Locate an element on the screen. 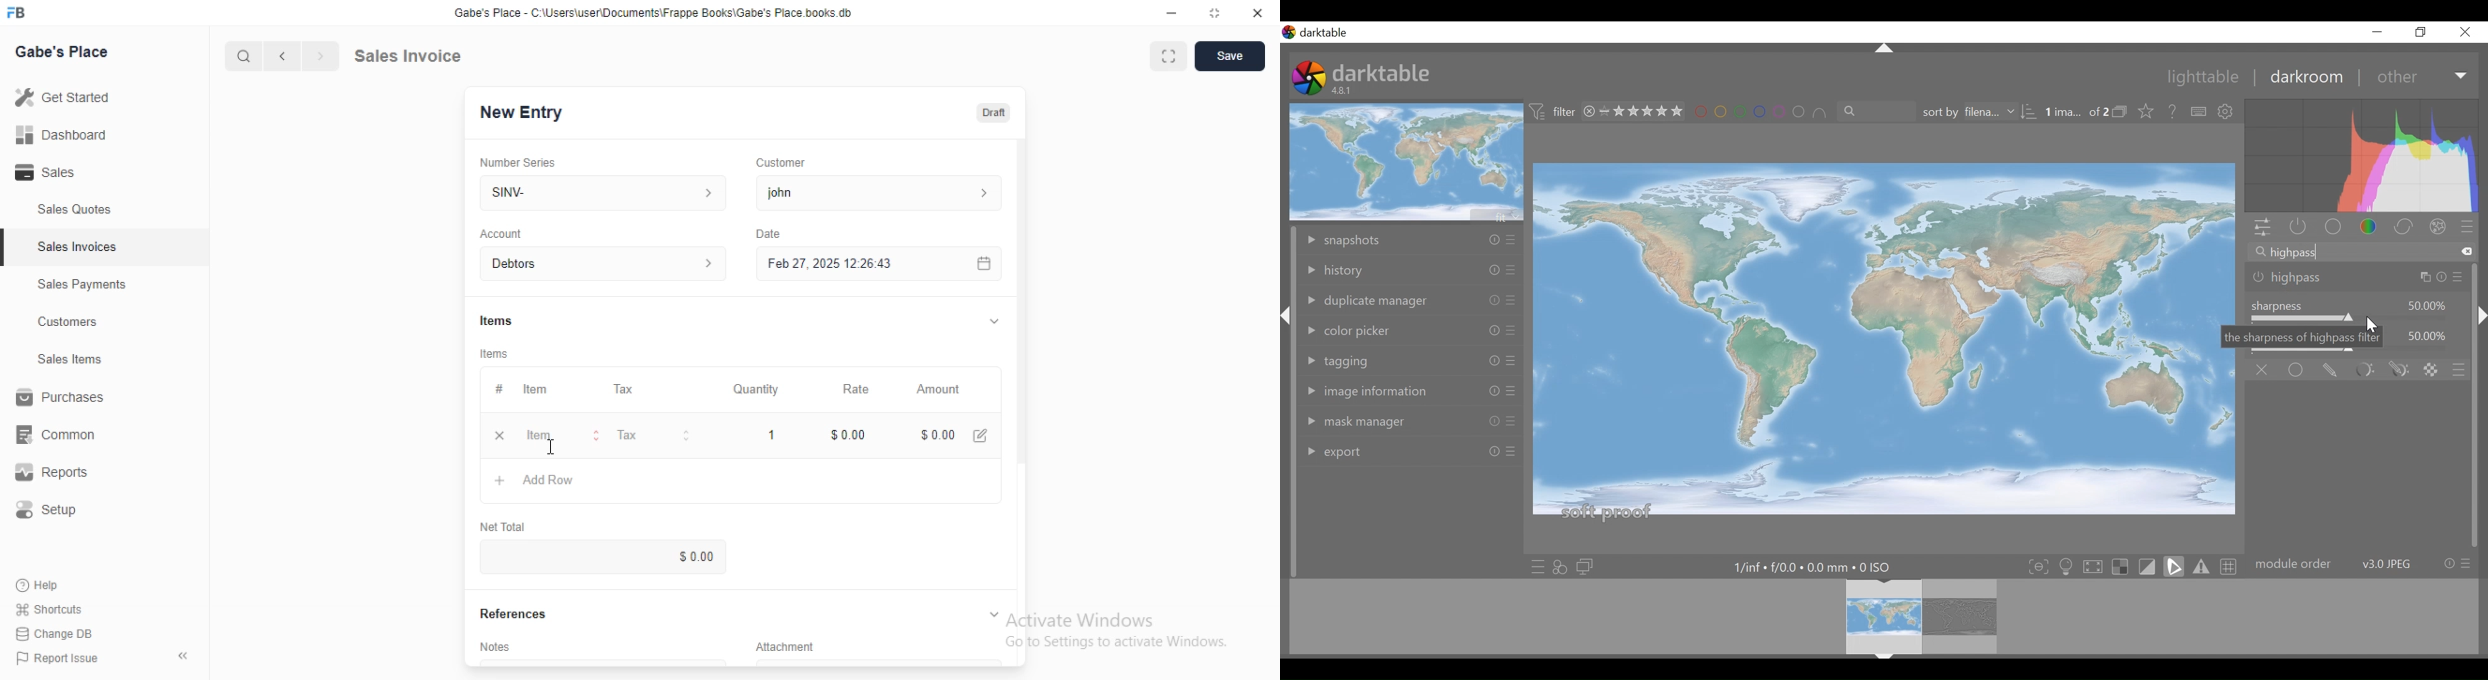  Attachment is located at coordinates (777, 645).